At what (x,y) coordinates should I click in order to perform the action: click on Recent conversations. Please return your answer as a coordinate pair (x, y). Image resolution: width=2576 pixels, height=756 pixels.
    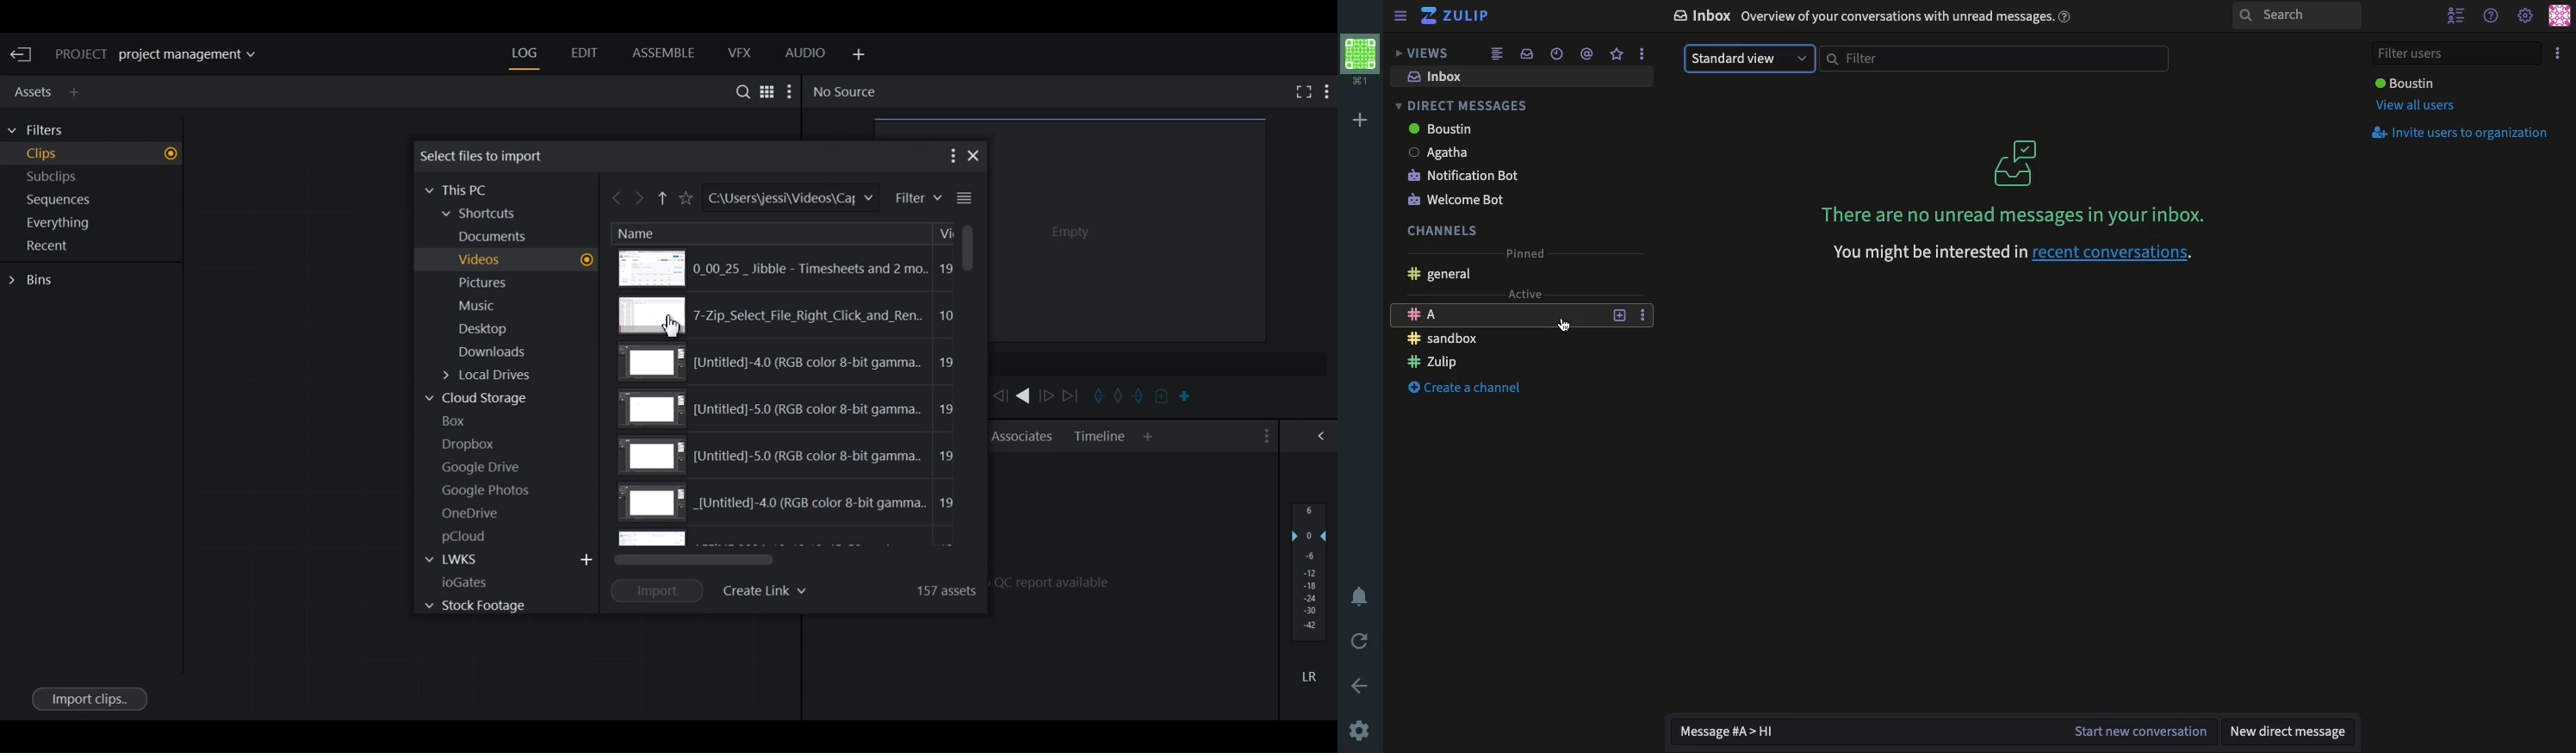
    Looking at the image, I should click on (2120, 252).